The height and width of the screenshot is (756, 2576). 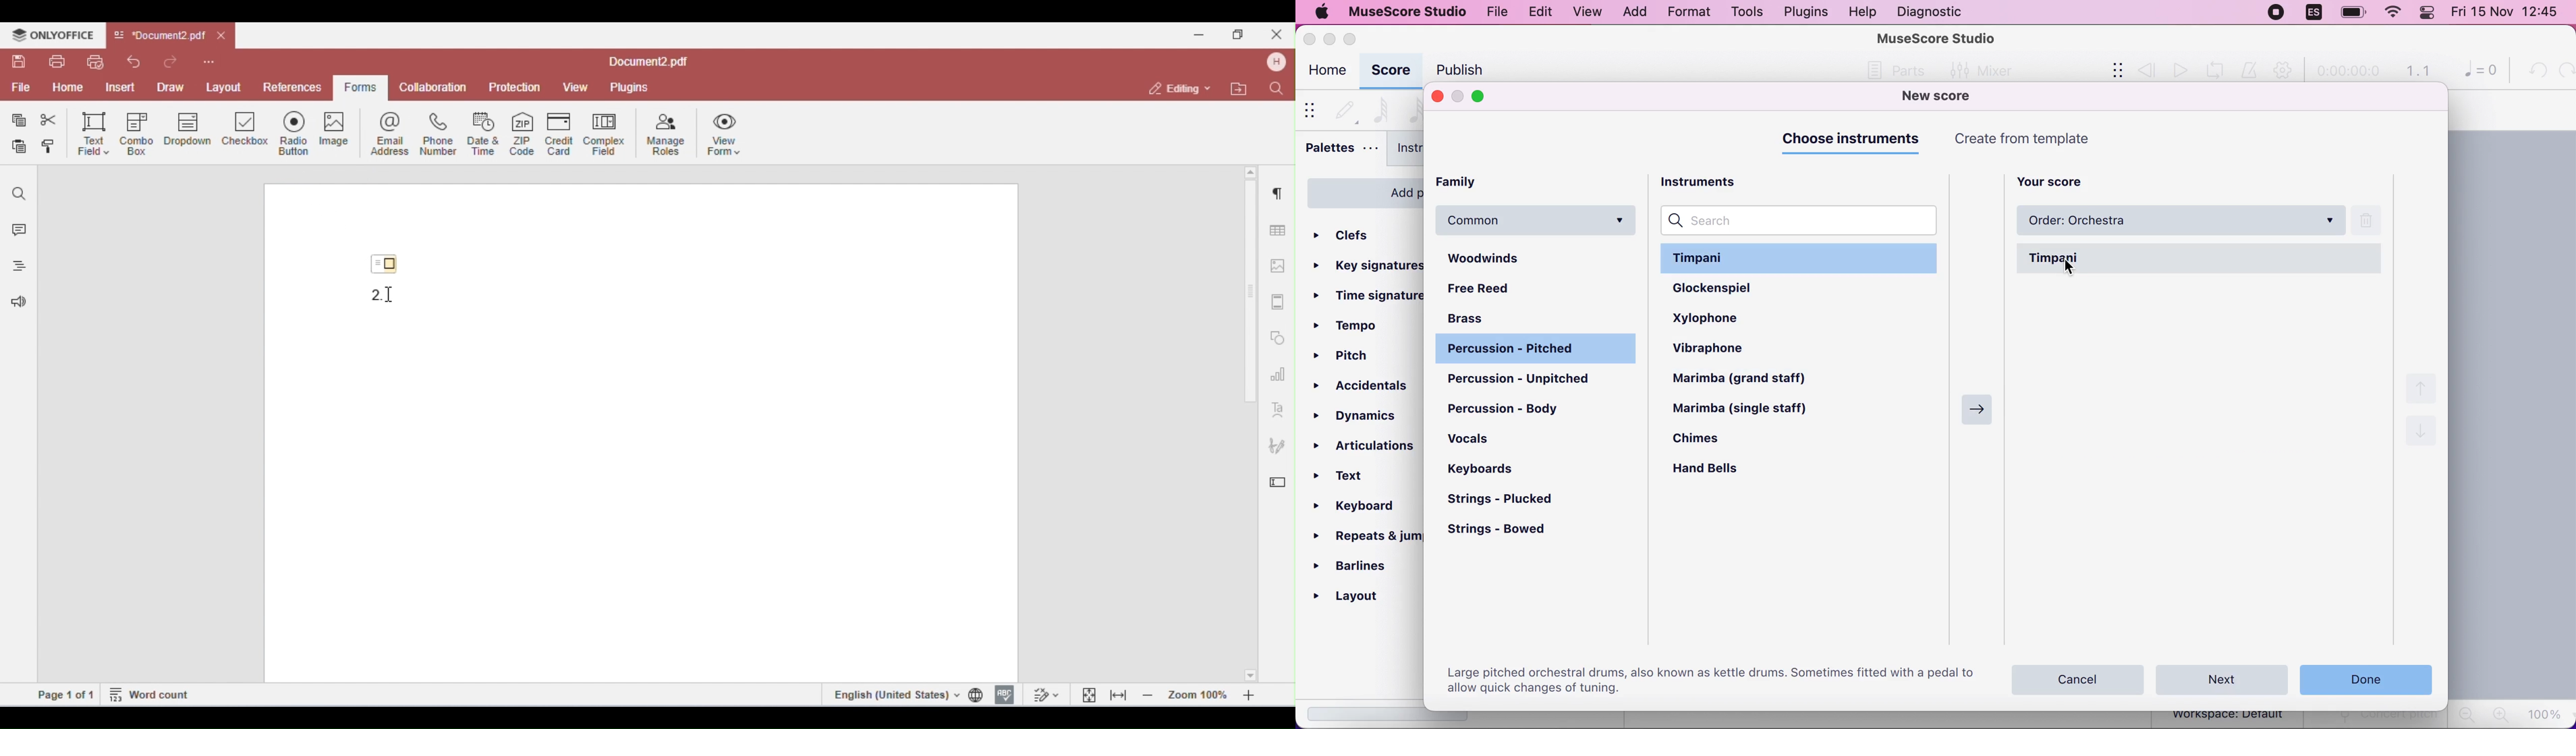 I want to click on marimba (single staff), so click(x=1752, y=410).